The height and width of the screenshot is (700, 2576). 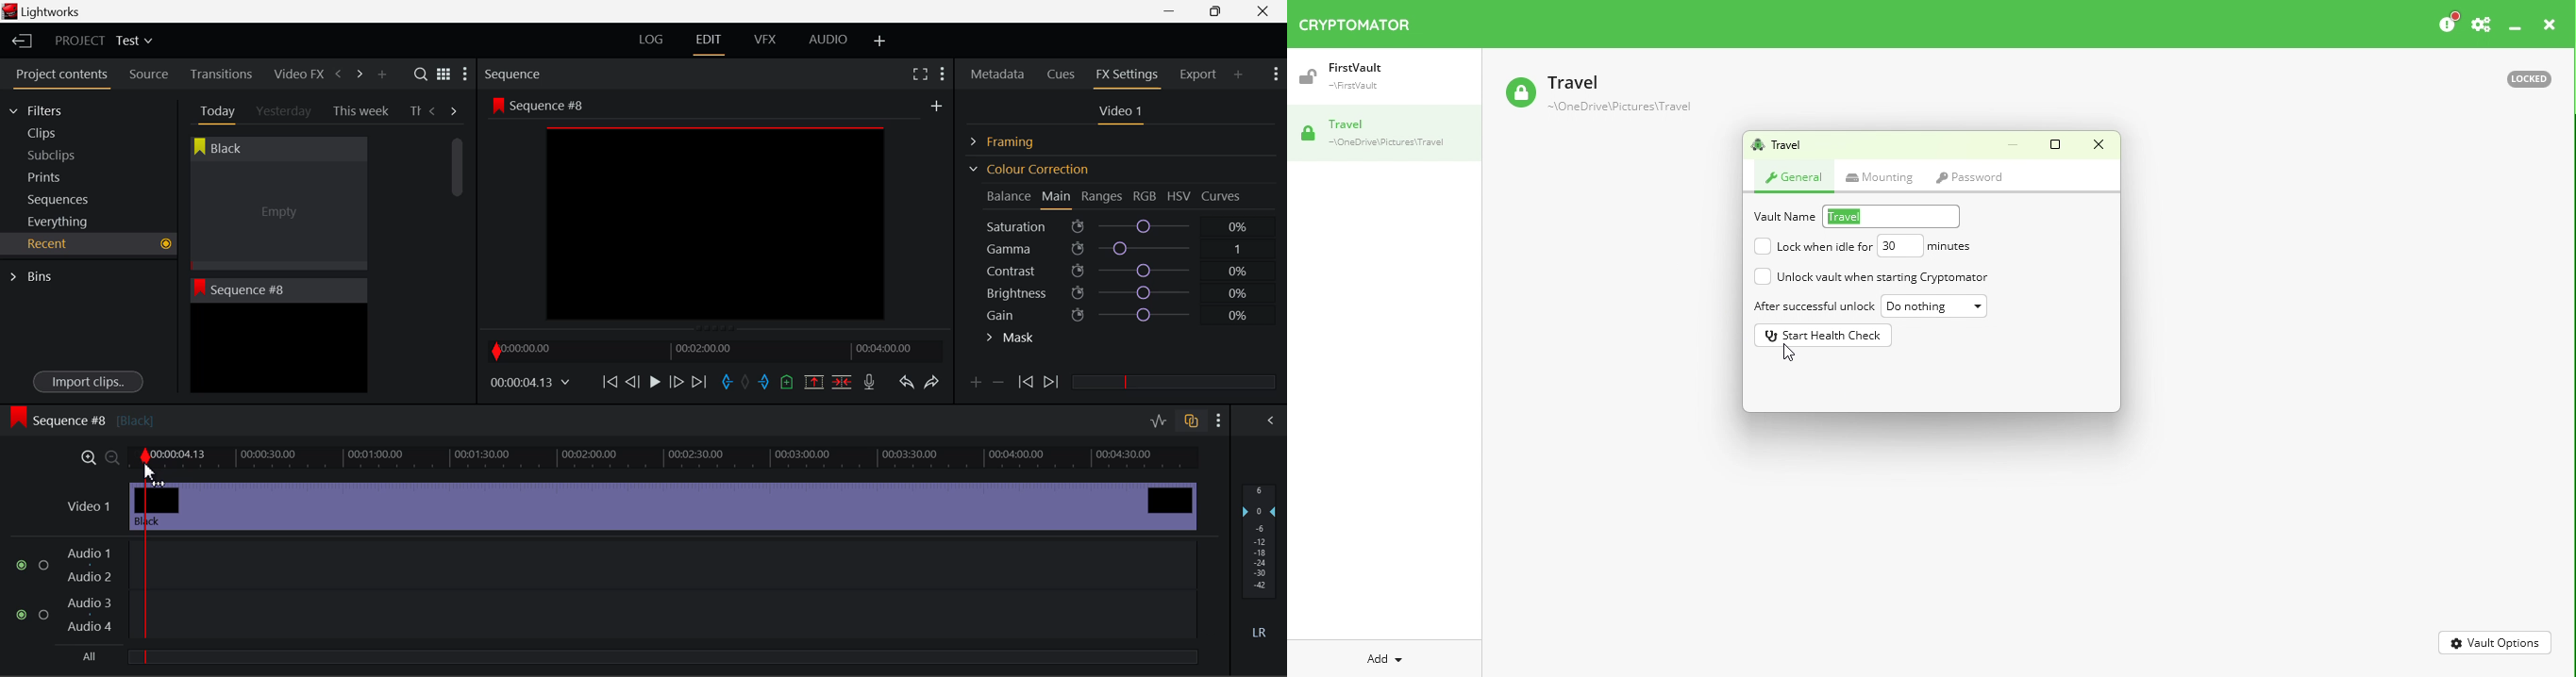 I want to click on Add Panel, so click(x=1240, y=74).